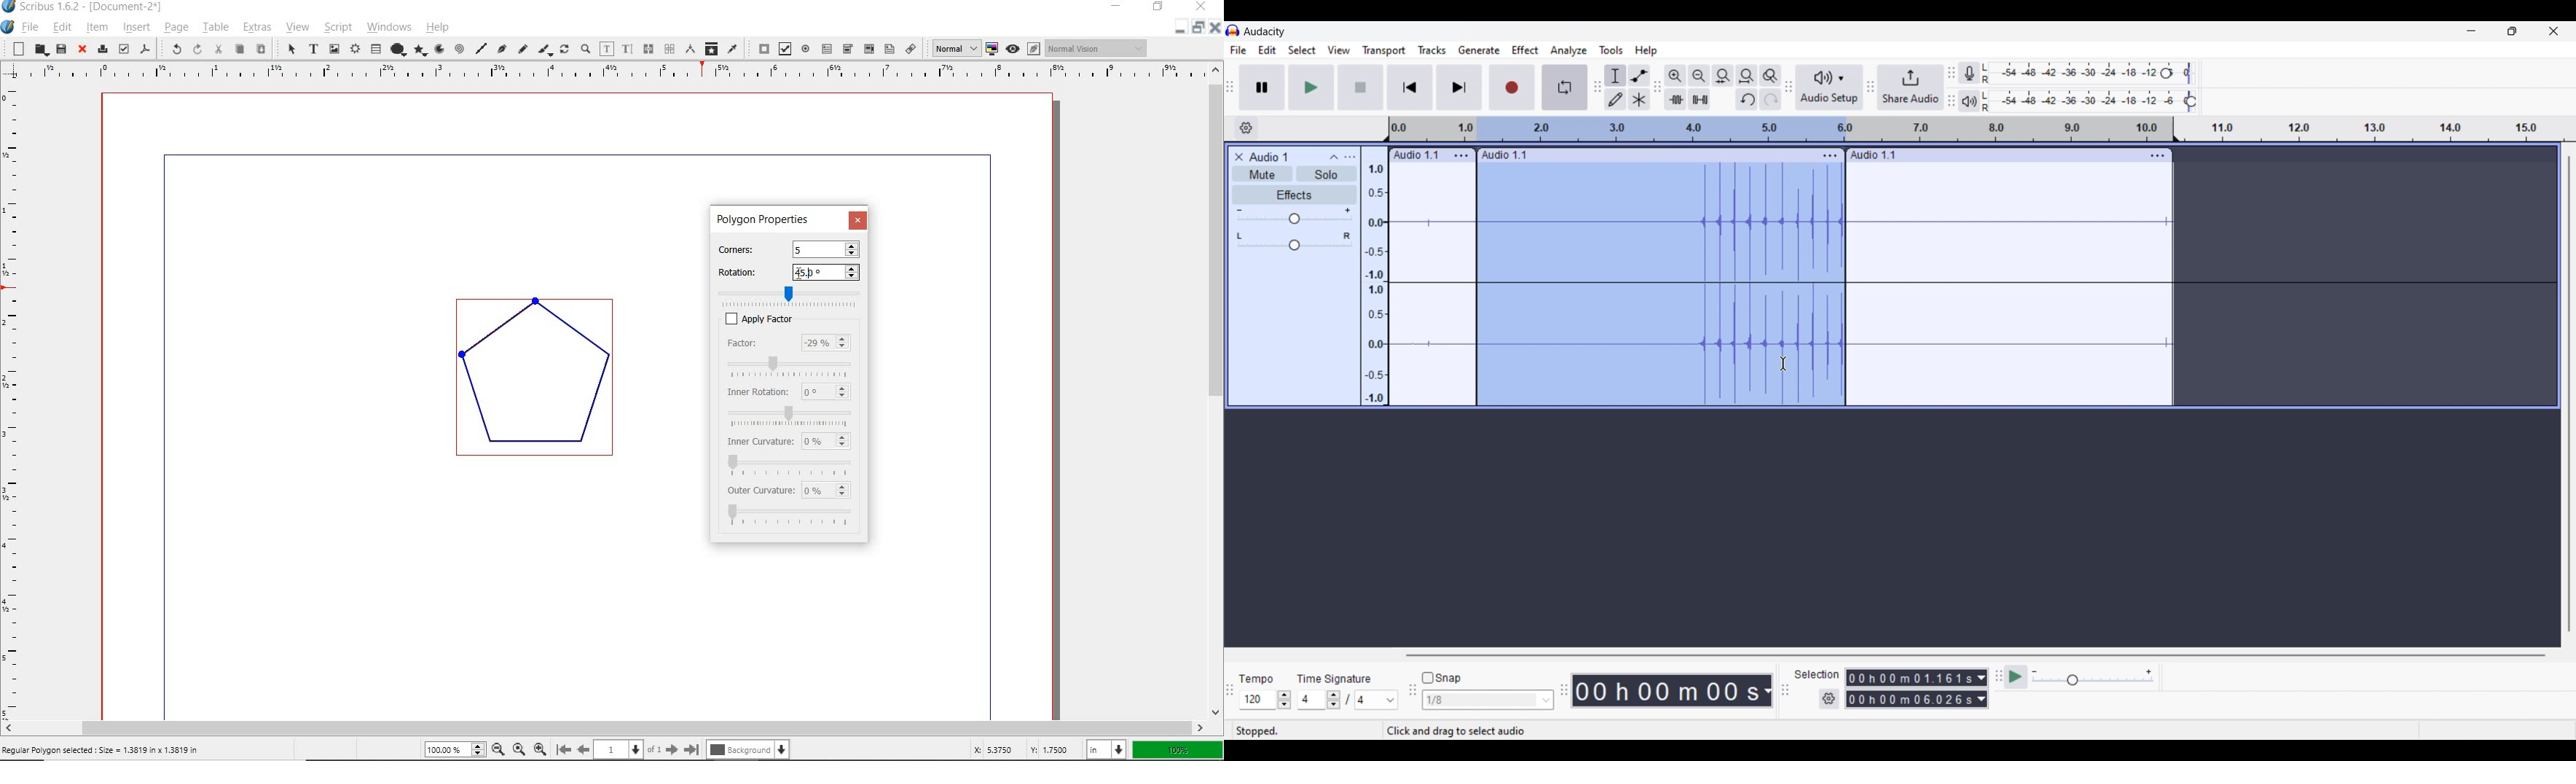  I want to click on Background, so click(750, 749).